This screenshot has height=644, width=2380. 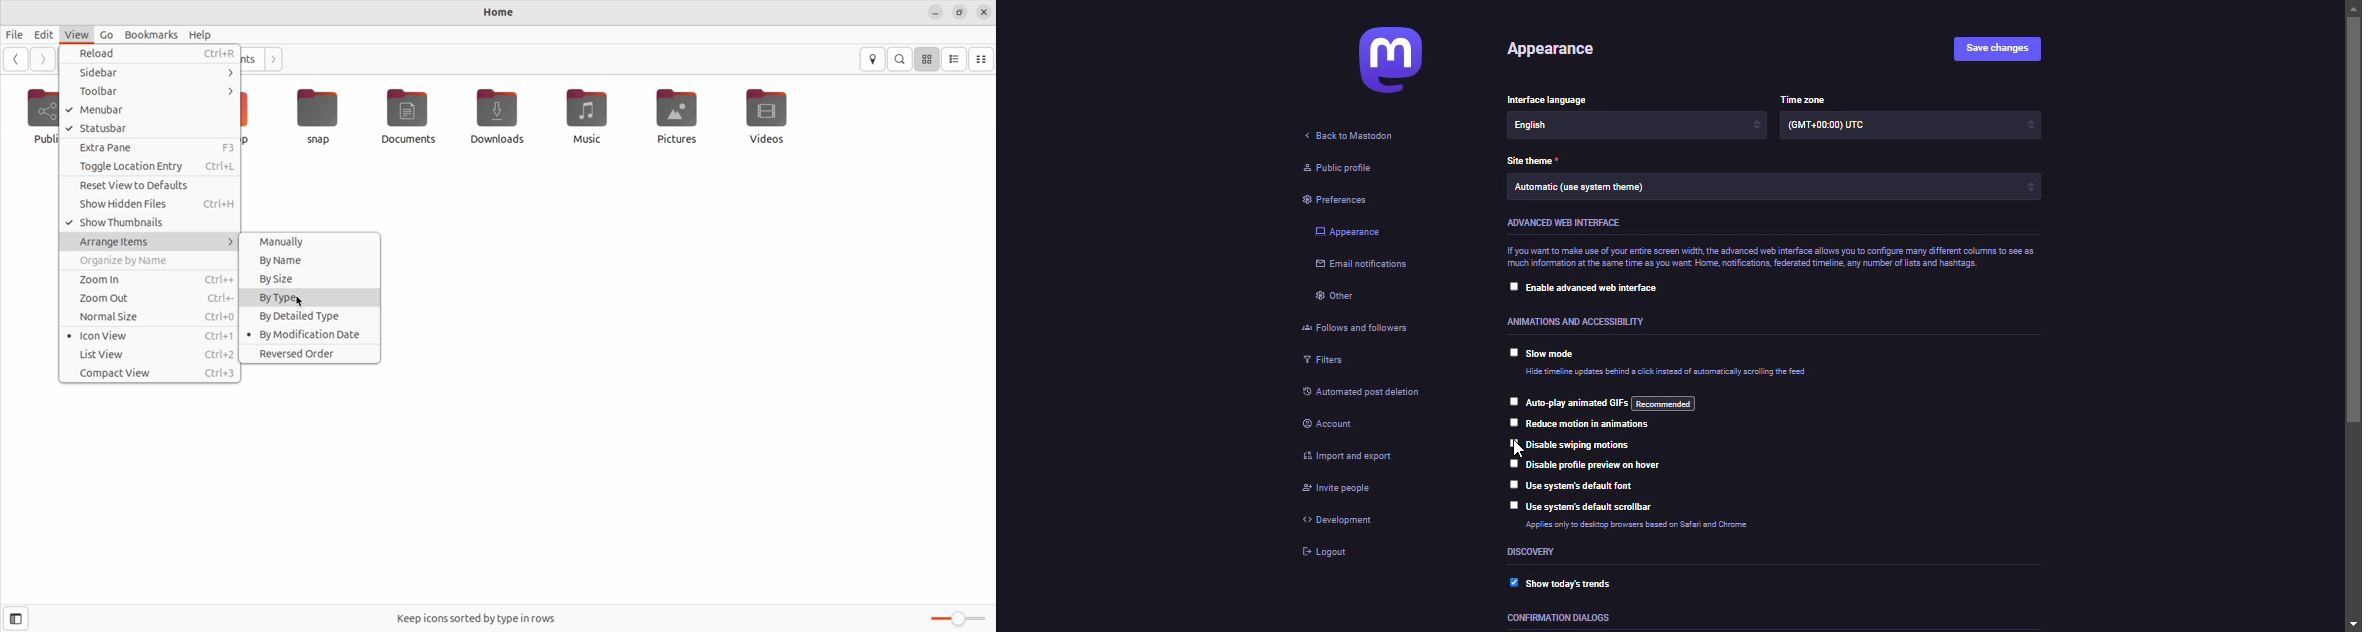 What do you see at coordinates (314, 261) in the screenshot?
I see `by name` at bounding box center [314, 261].